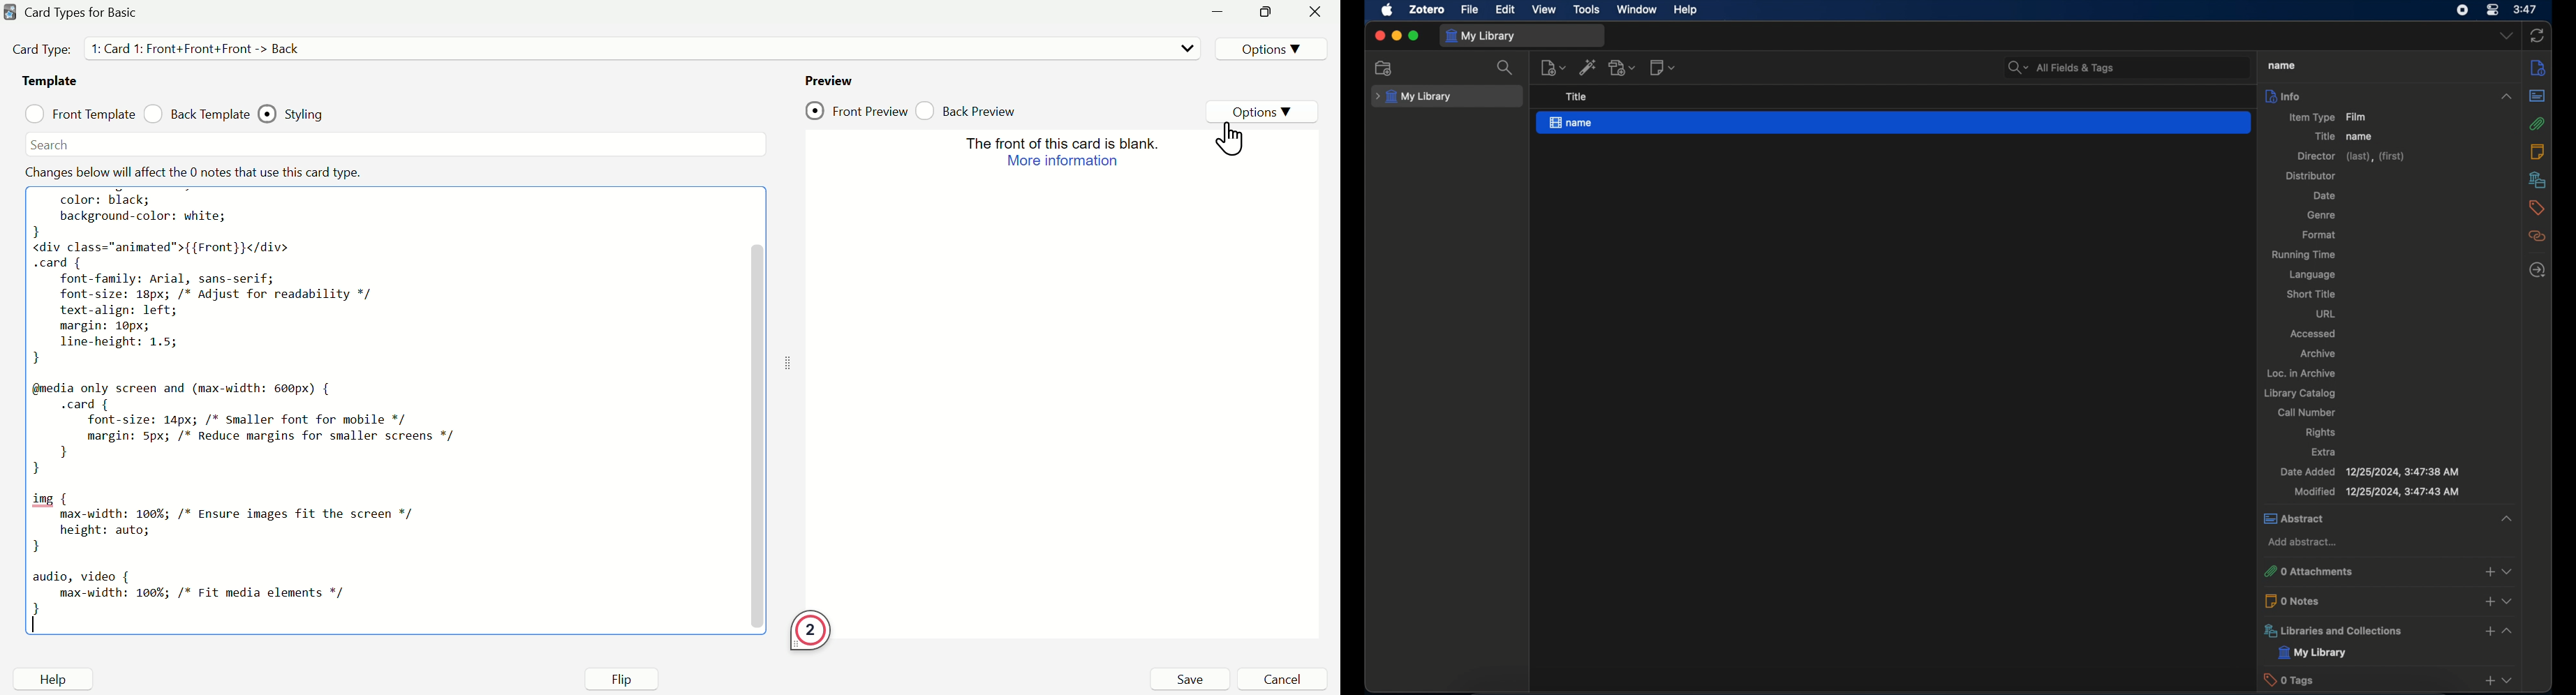 The width and height of the screenshot is (2576, 700). I want to click on dropdown, so click(2506, 37).